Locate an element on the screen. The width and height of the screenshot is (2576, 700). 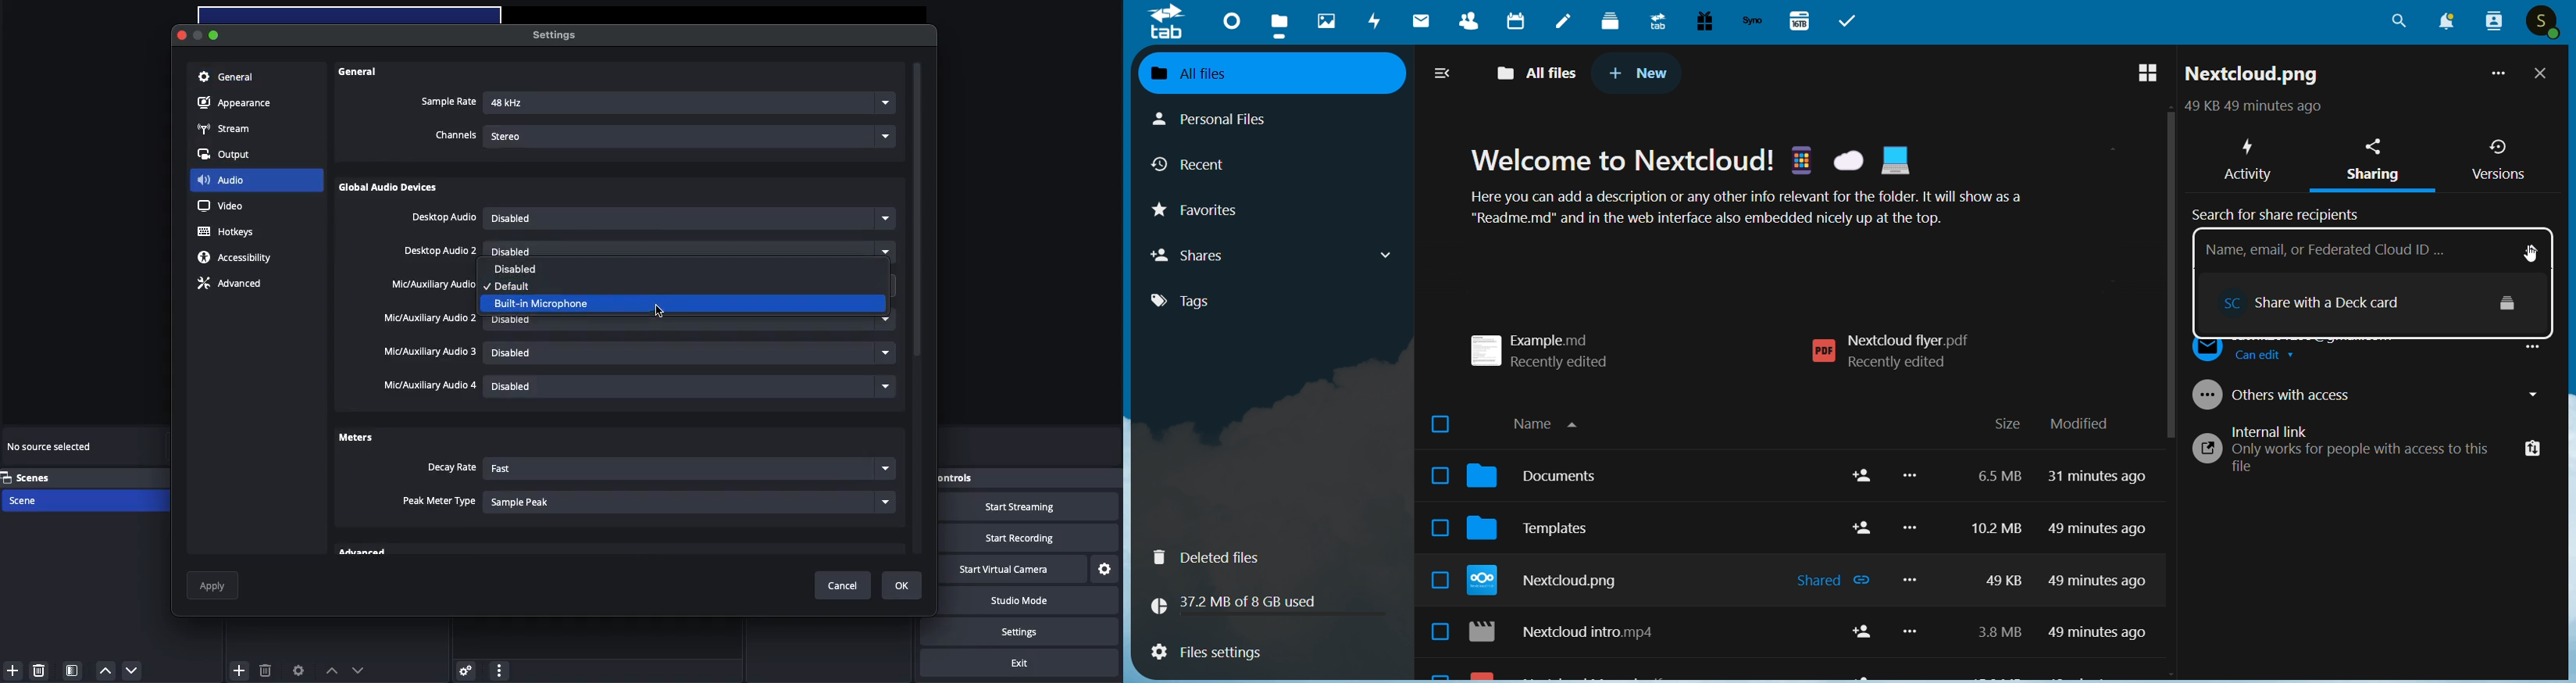
Disabled is located at coordinates (690, 355).